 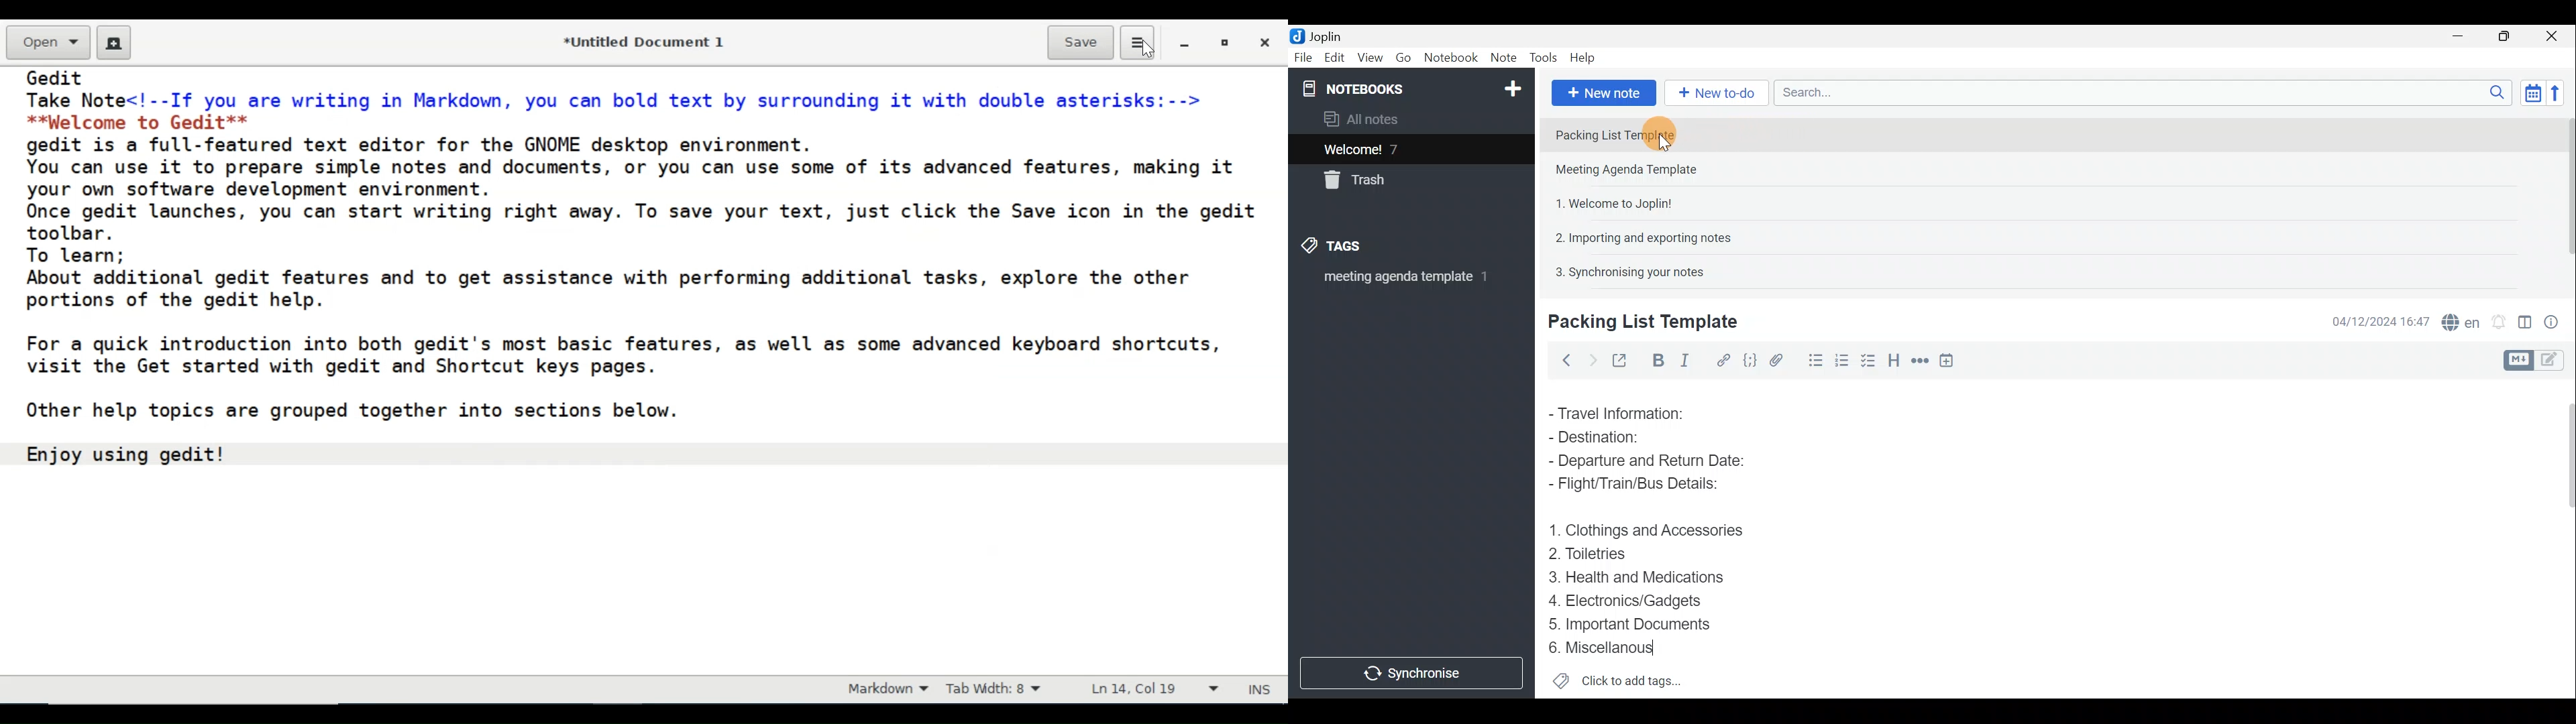 What do you see at coordinates (1750, 359) in the screenshot?
I see `Code` at bounding box center [1750, 359].